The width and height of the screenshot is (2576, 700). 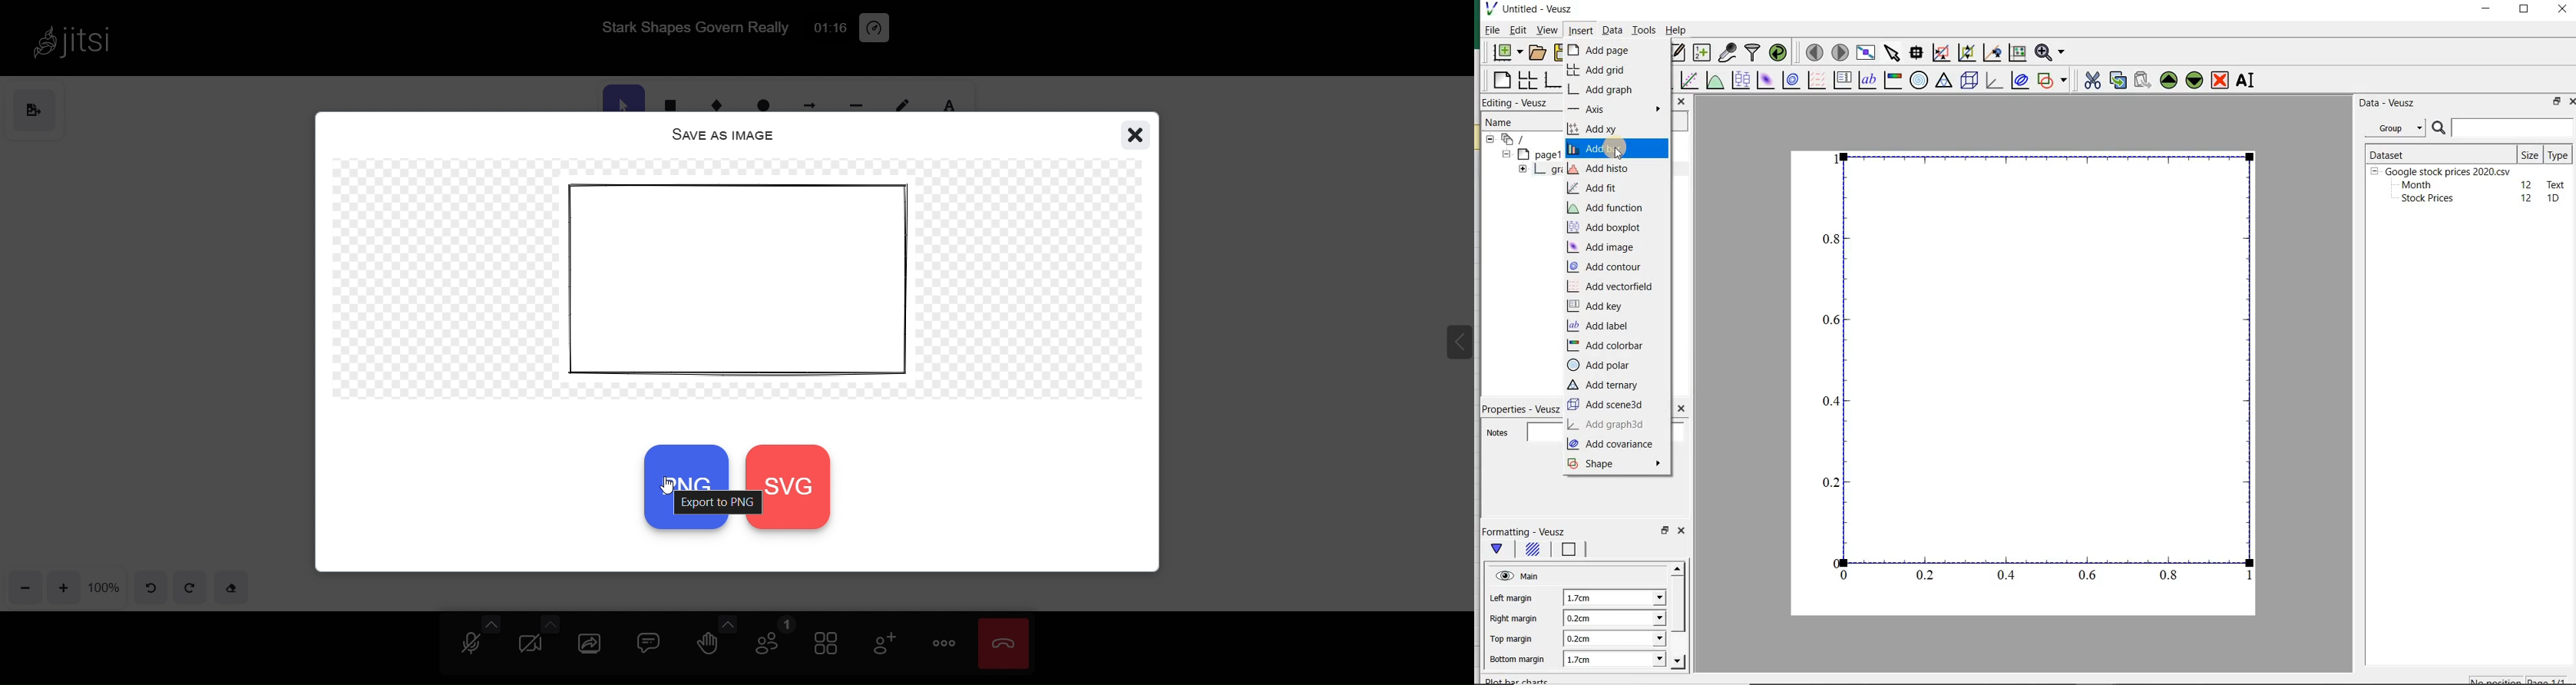 I want to click on camera, so click(x=531, y=645).